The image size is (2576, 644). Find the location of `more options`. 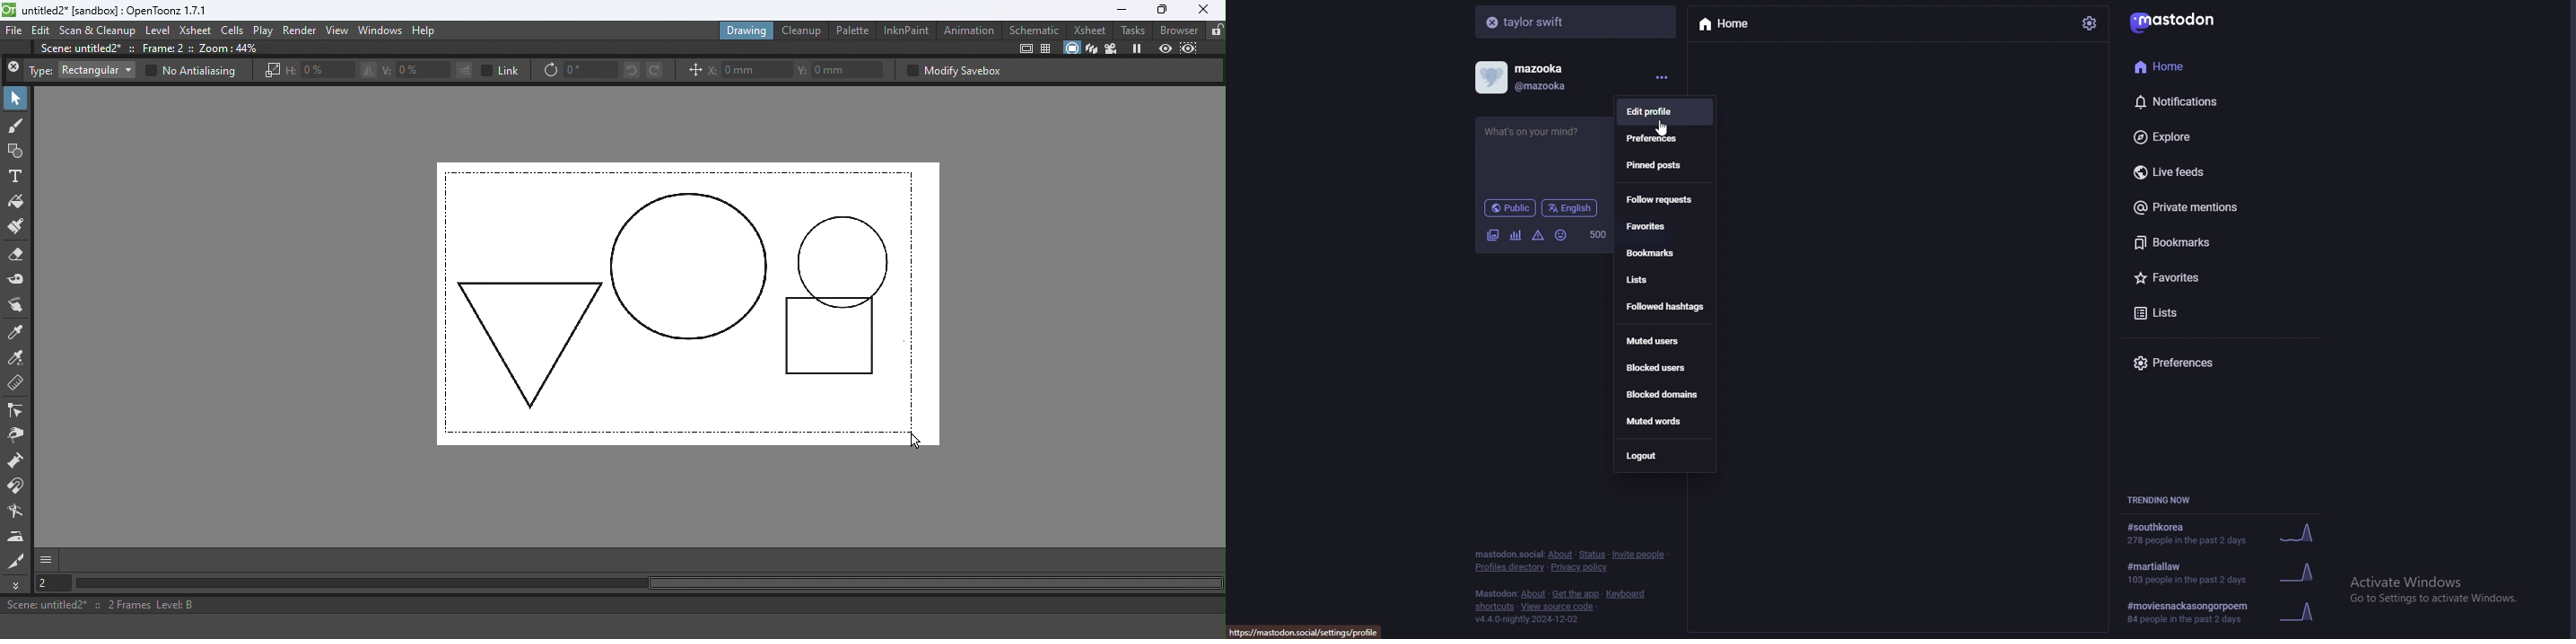

more options is located at coordinates (1660, 77).